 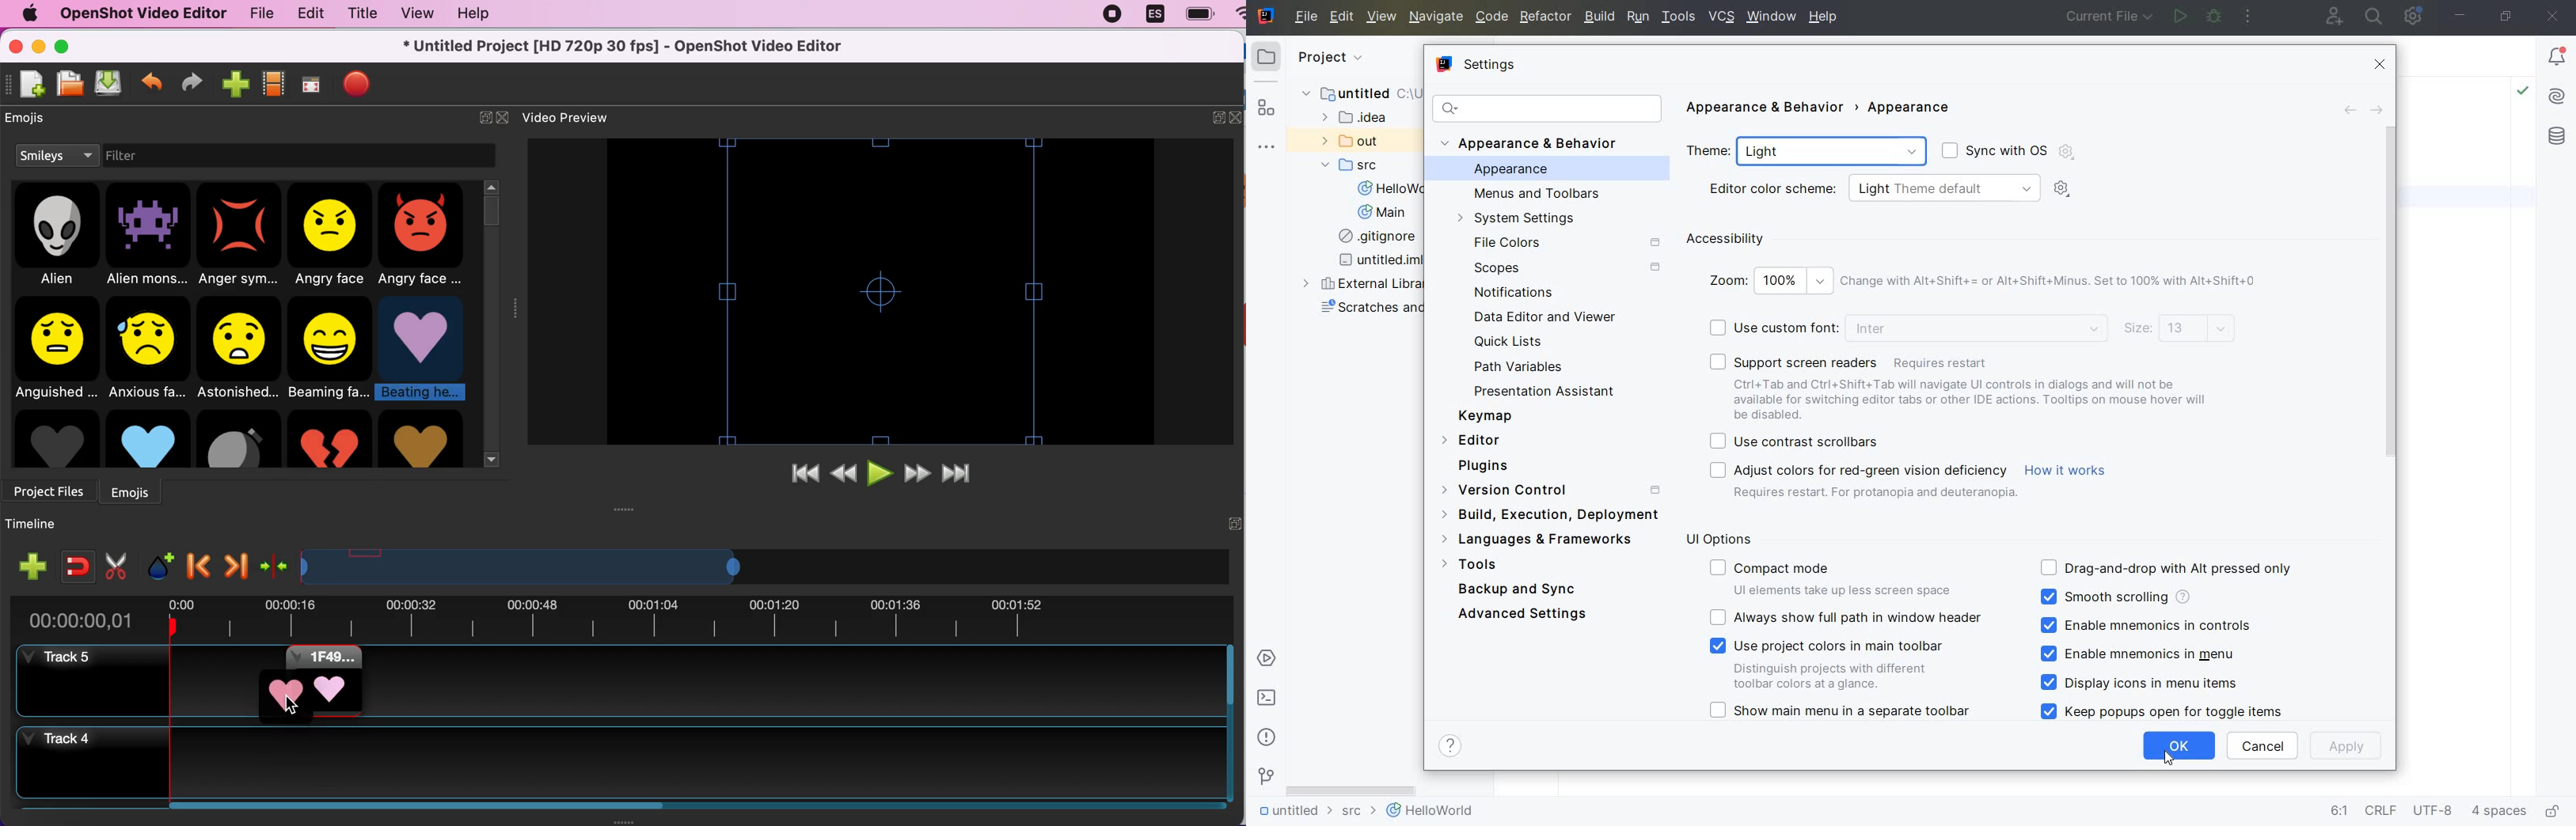 I want to click on CURRENT FILE, so click(x=2108, y=18).